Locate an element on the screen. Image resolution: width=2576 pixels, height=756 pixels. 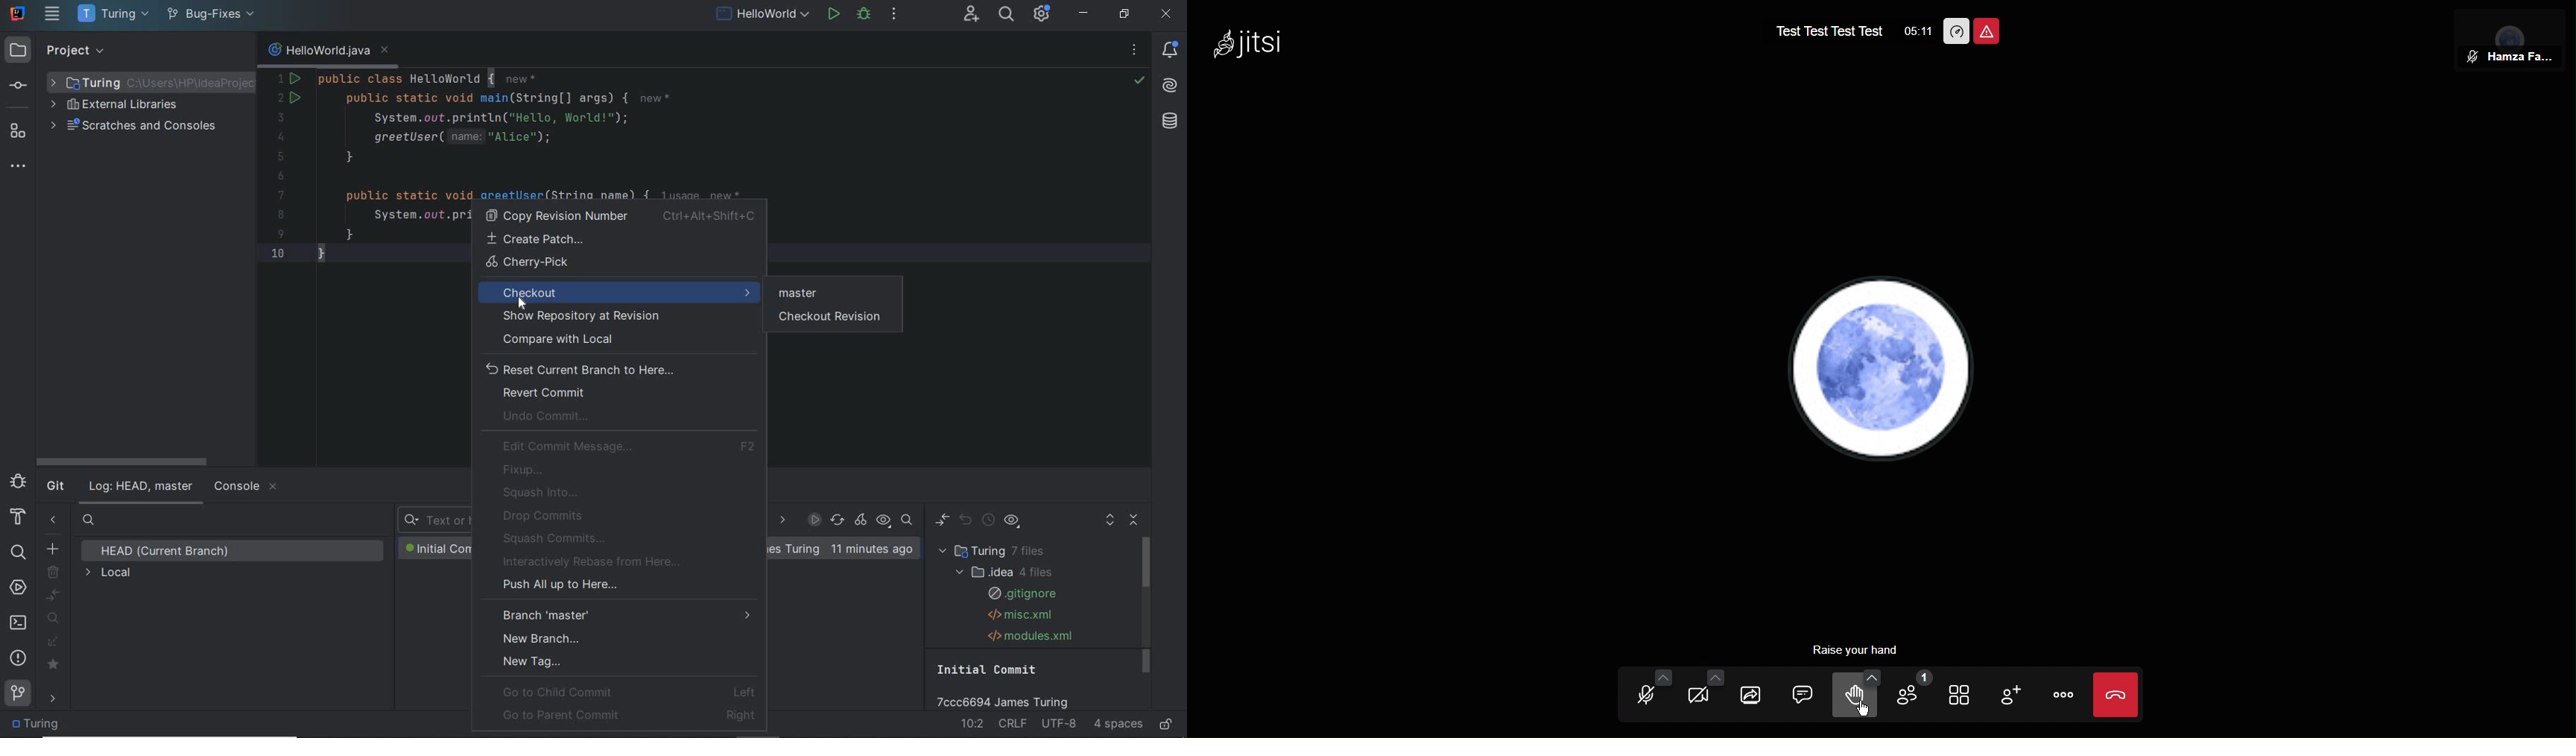
problems is located at coordinates (19, 657).